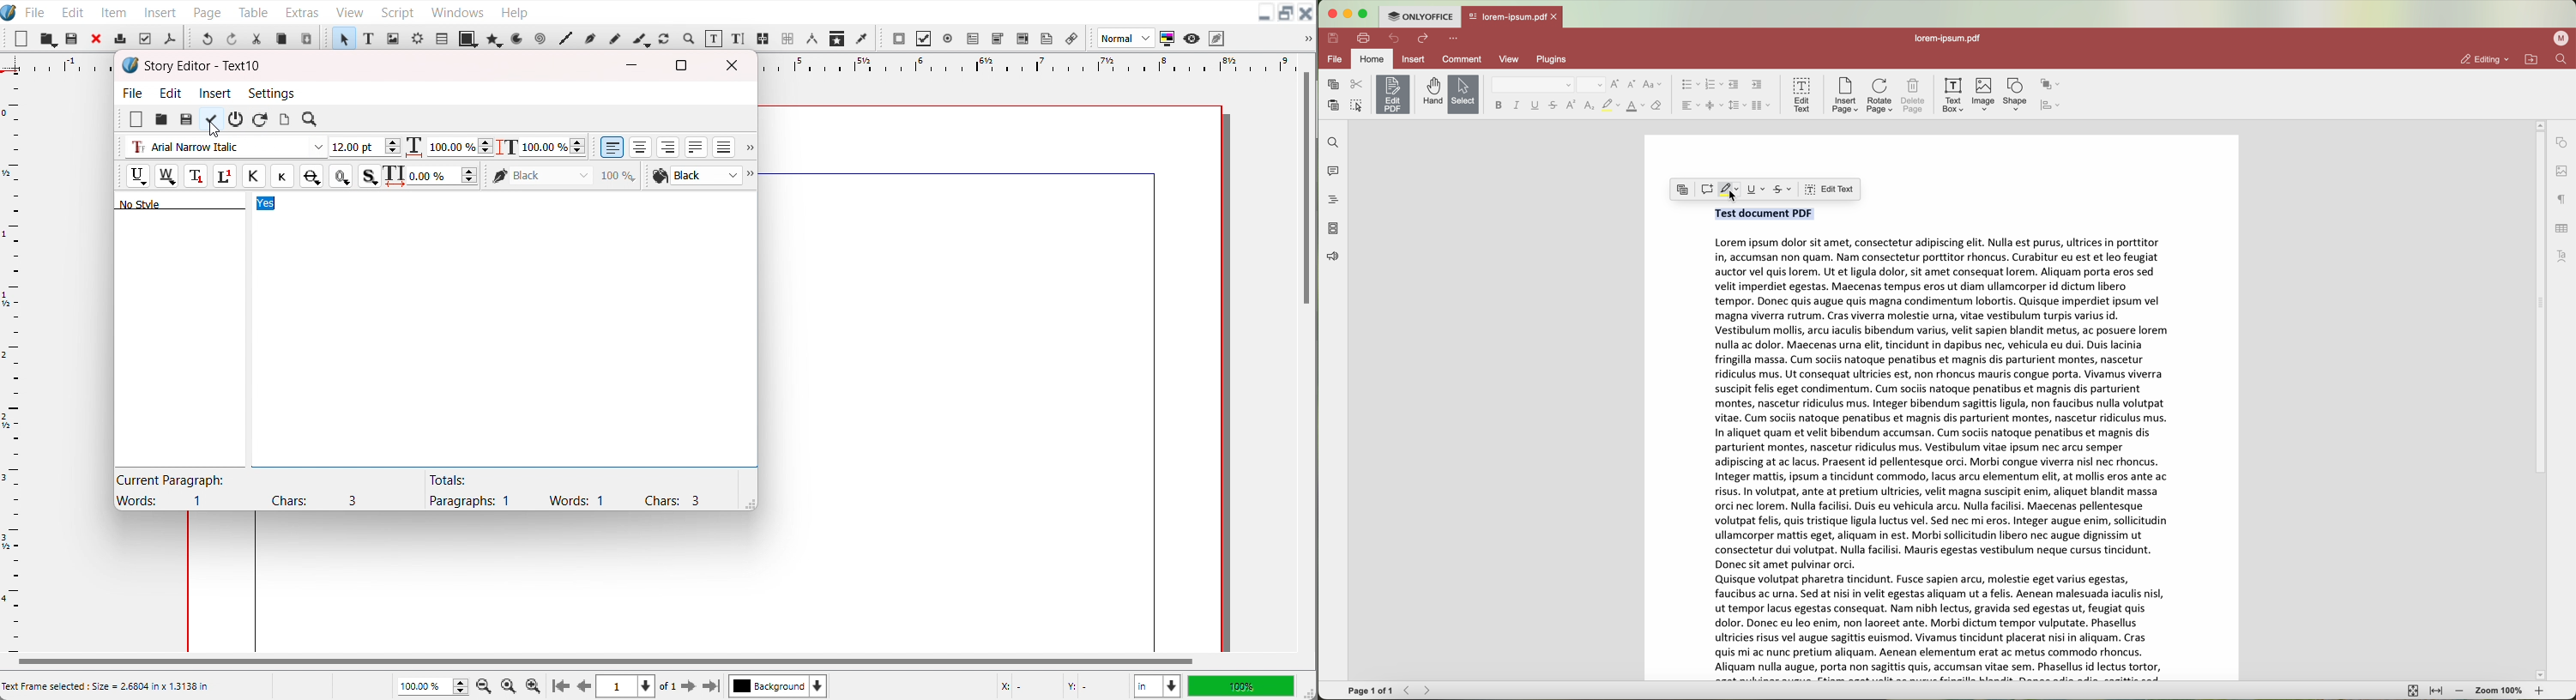 The image size is (2576, 700). What do you see at coordinates (216, 93) in the screenshot?
I see `Insert` at bounding box center [216, 93].